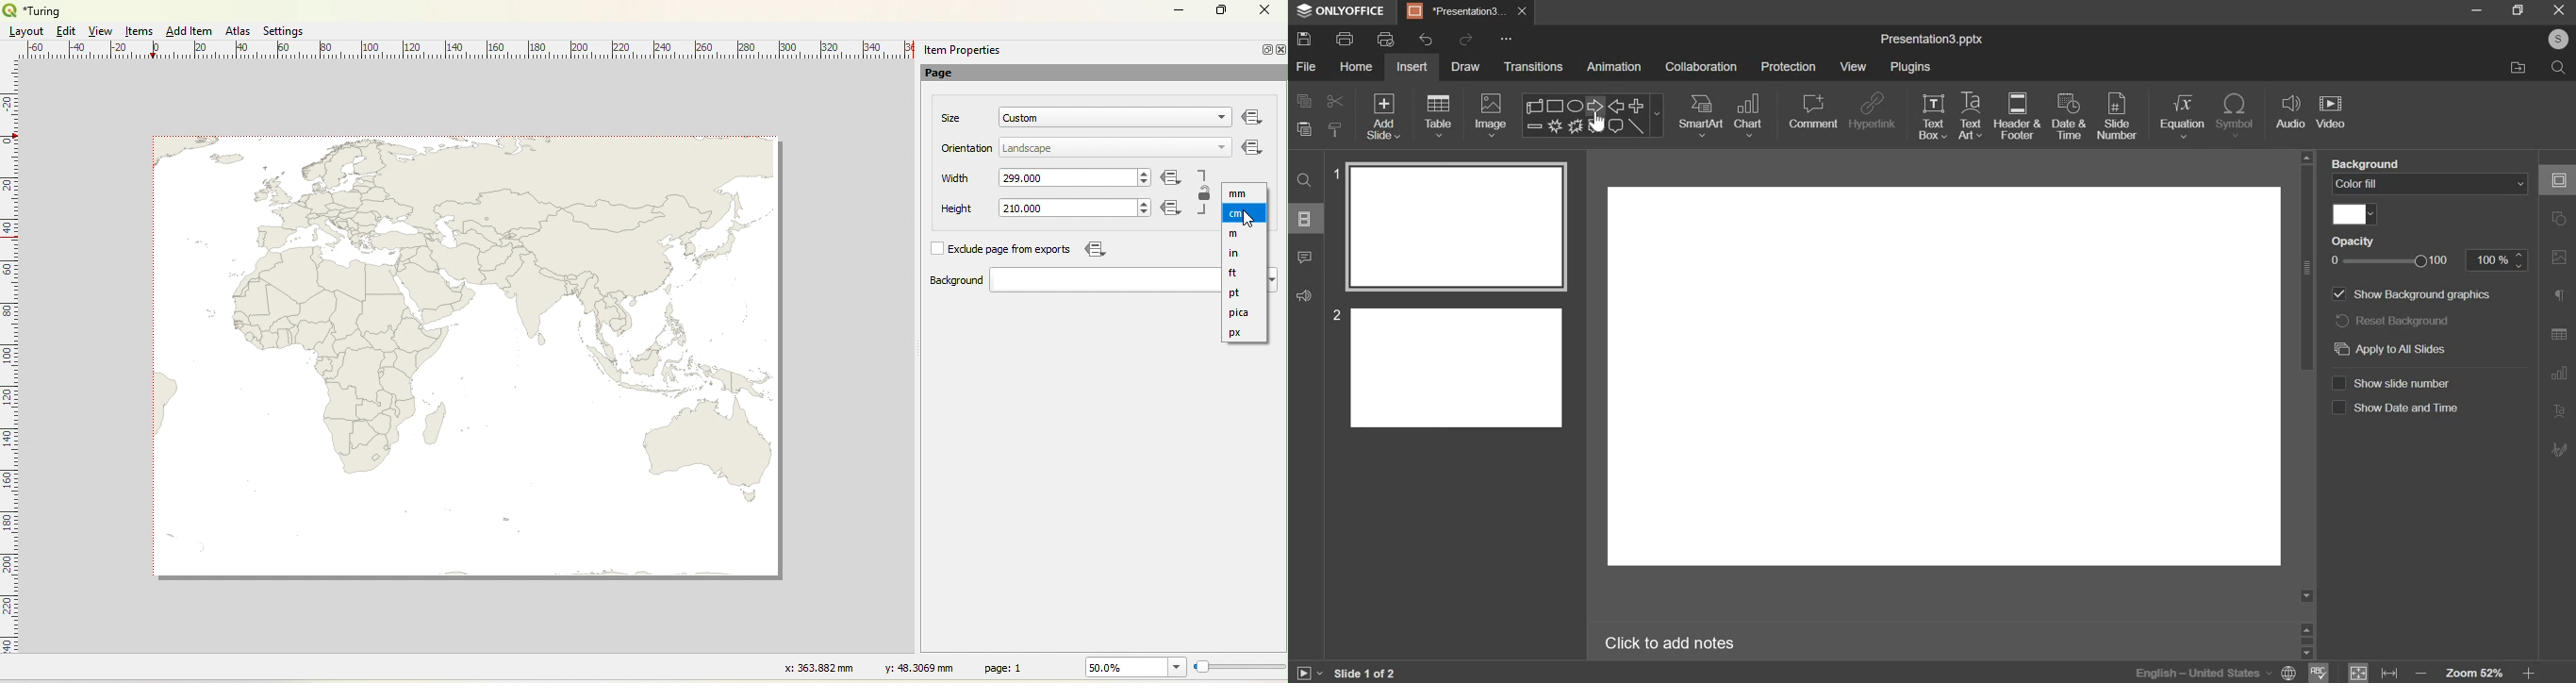  I want to click on presentation3.pptx, so click(1932, 40).